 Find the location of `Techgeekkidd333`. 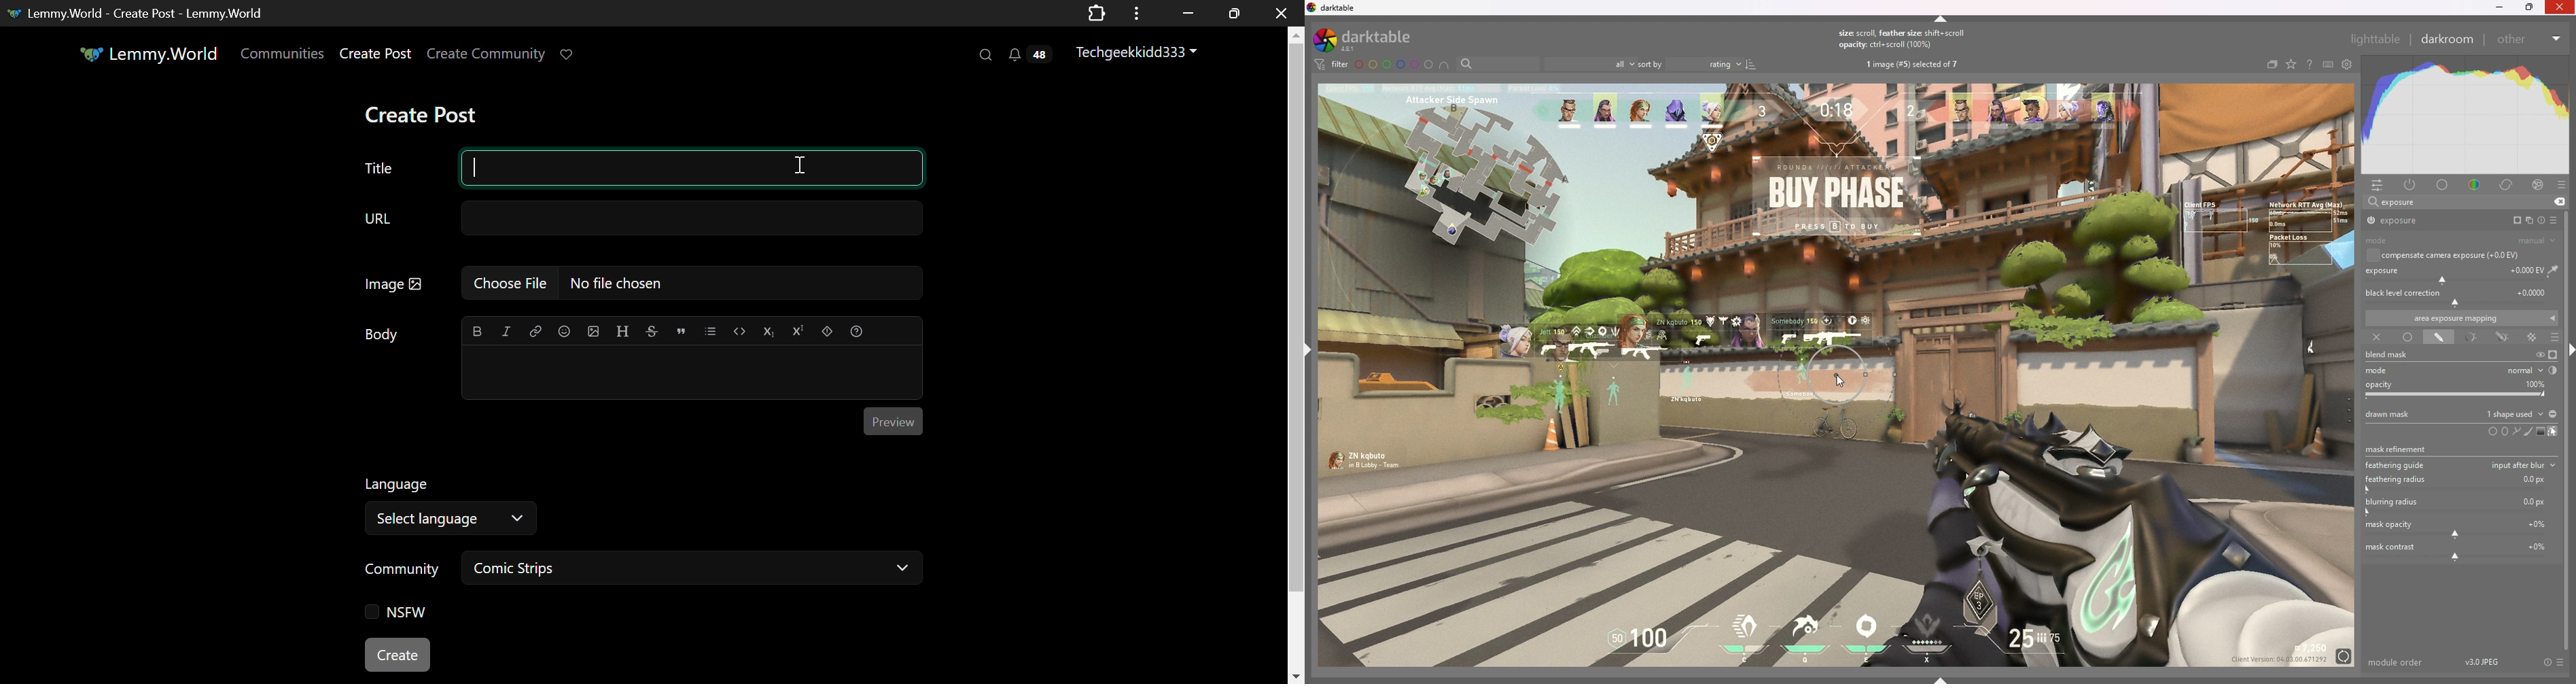

Techgeekkidd333 is located at coordinates (1139, 53).